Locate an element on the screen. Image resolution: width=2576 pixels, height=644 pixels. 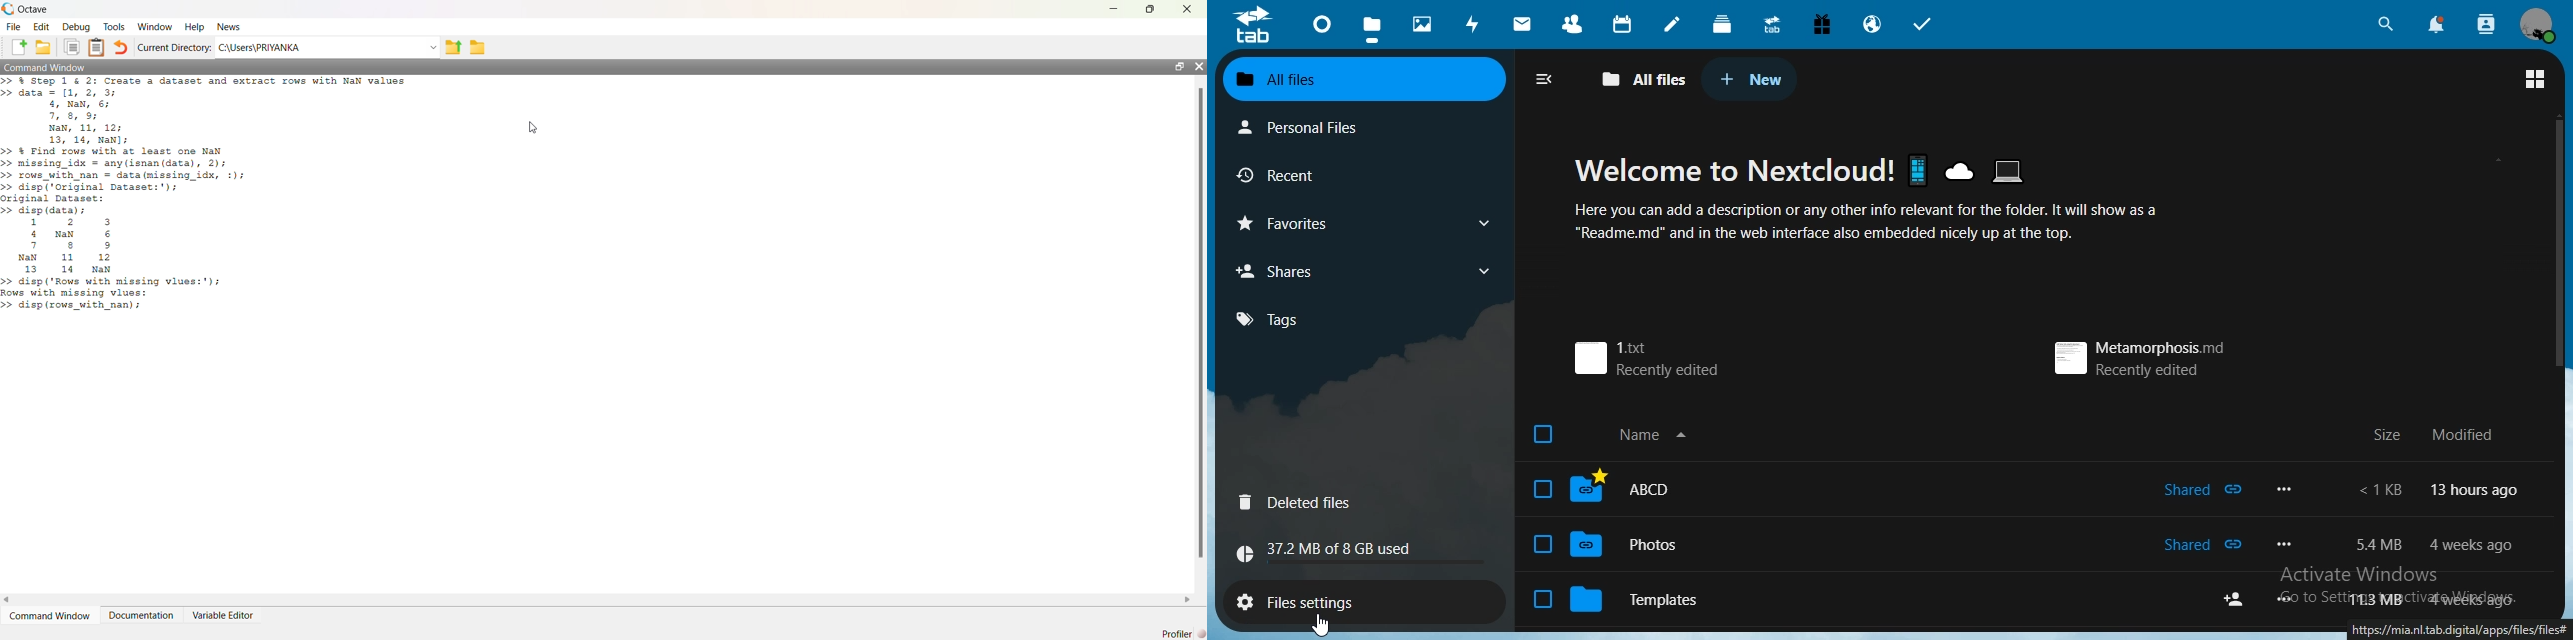
close navigation is located at coordinates (1546, 80).